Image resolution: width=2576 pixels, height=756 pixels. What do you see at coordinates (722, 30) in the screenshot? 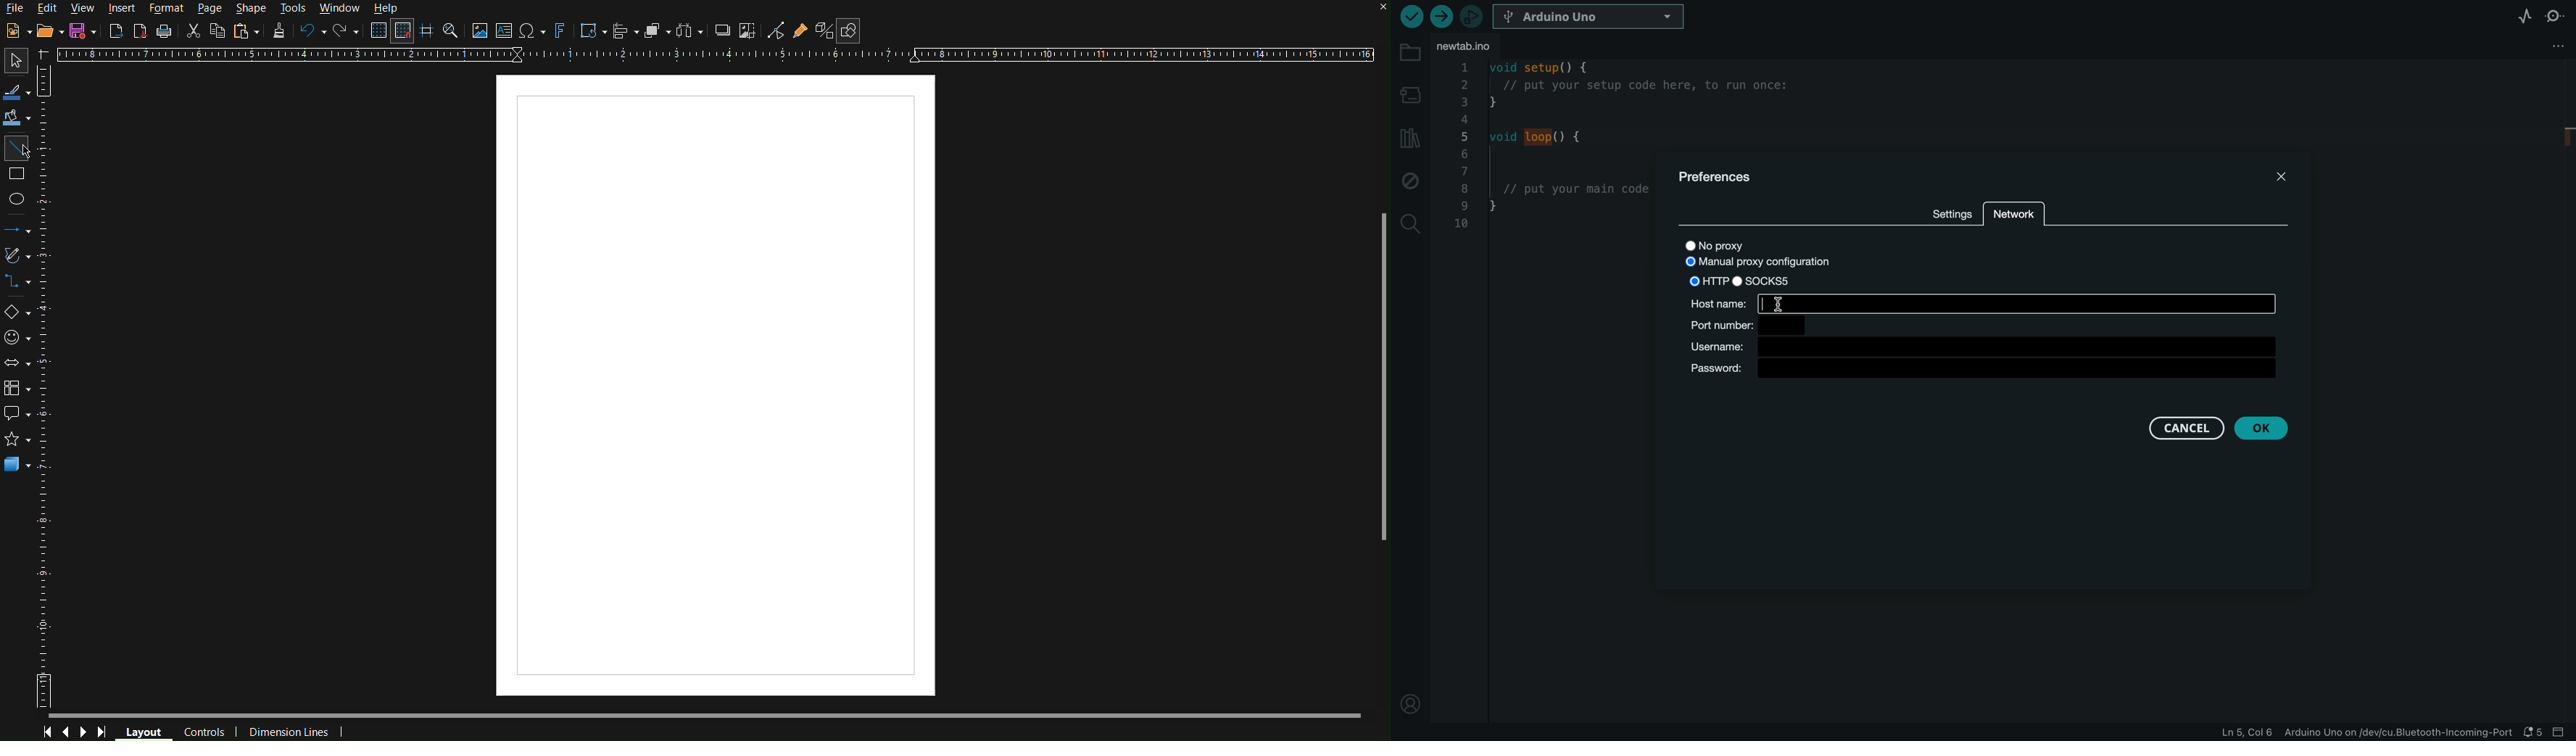
I see `Shadow` at bounding box center [722, 30].